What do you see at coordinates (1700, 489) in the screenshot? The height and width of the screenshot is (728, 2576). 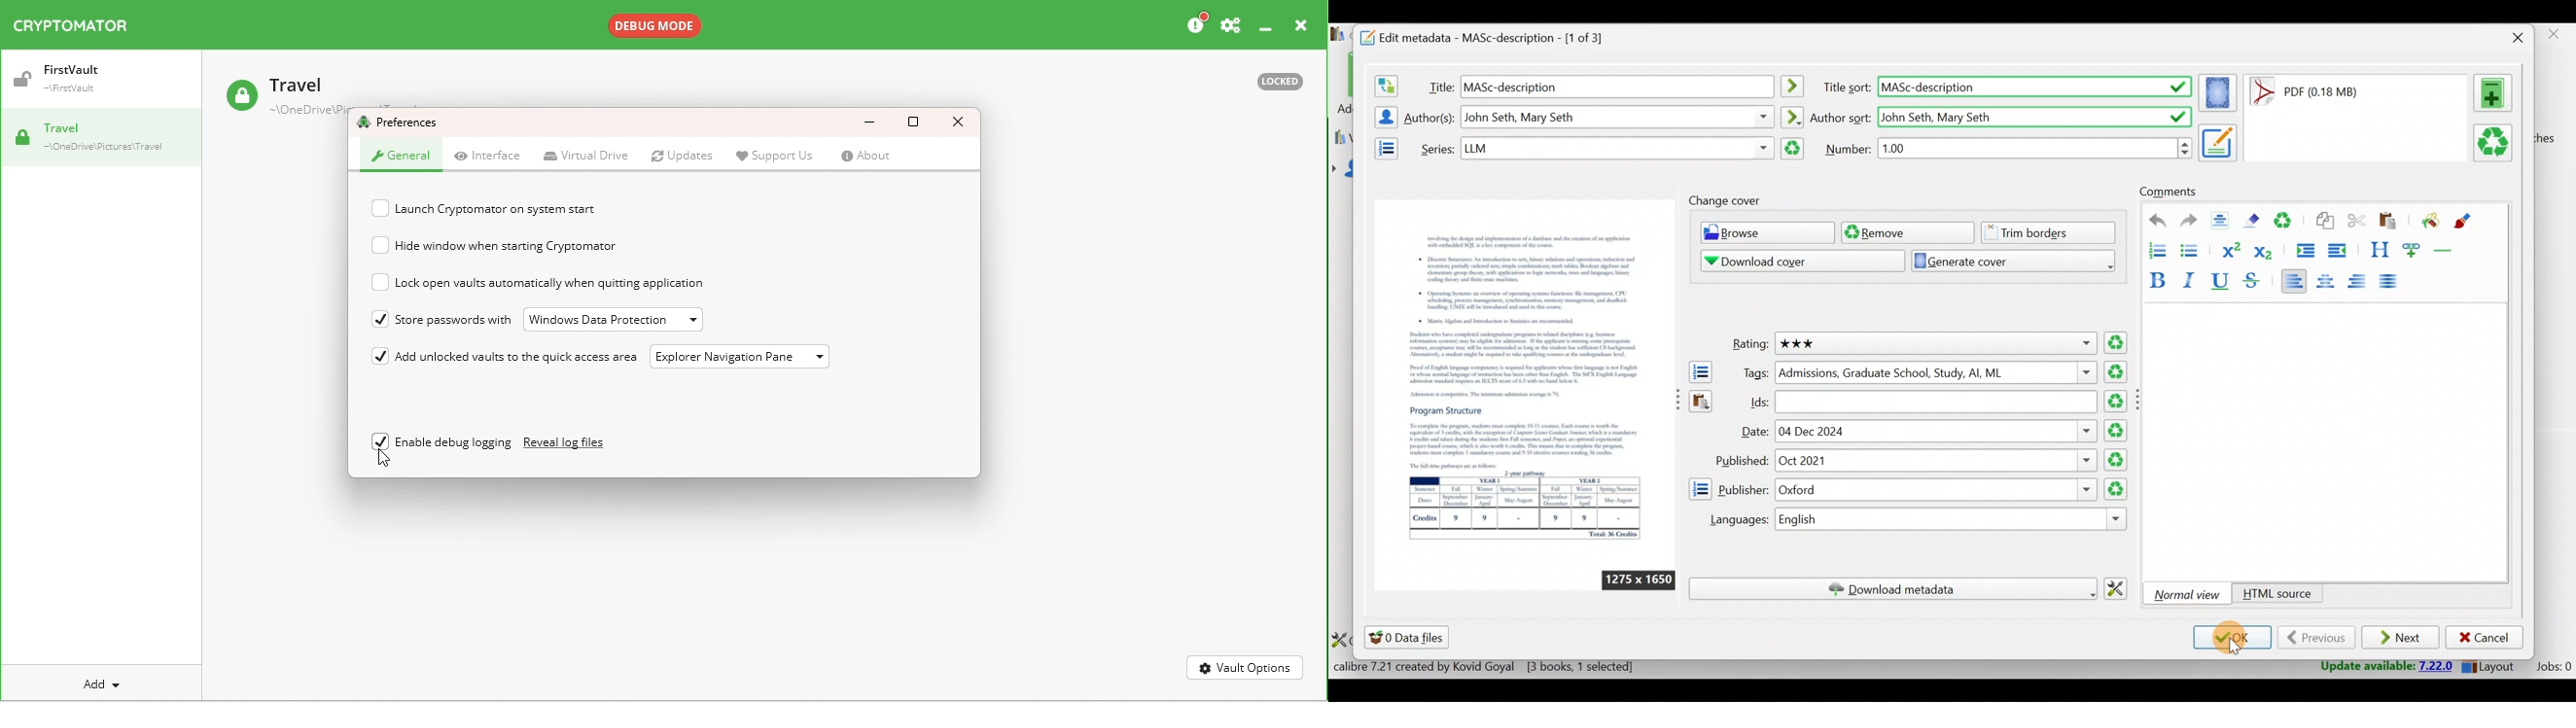 I see `Open the manage publishers editor` at bounding box center [1700, 489].